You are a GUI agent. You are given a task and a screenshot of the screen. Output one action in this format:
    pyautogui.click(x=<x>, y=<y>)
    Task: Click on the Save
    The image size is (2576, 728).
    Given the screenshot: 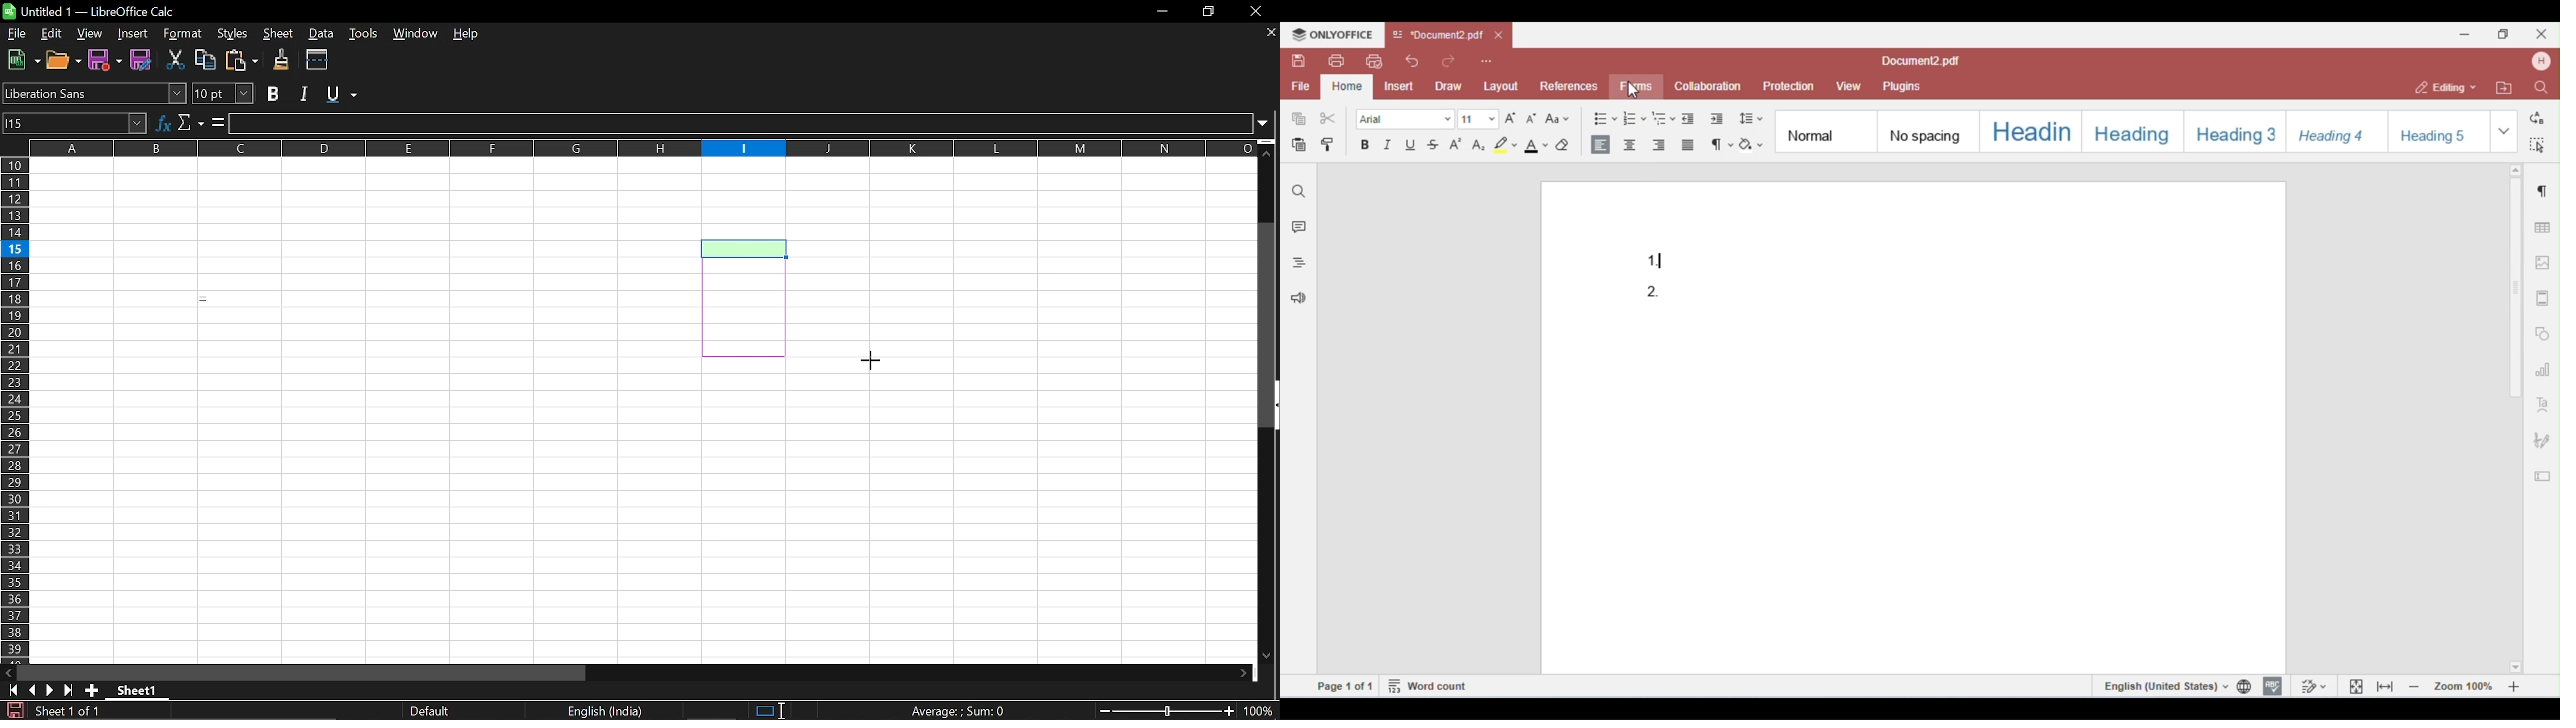 What is the action you would take?
    pyautogui.click(x=141, y=61)
    